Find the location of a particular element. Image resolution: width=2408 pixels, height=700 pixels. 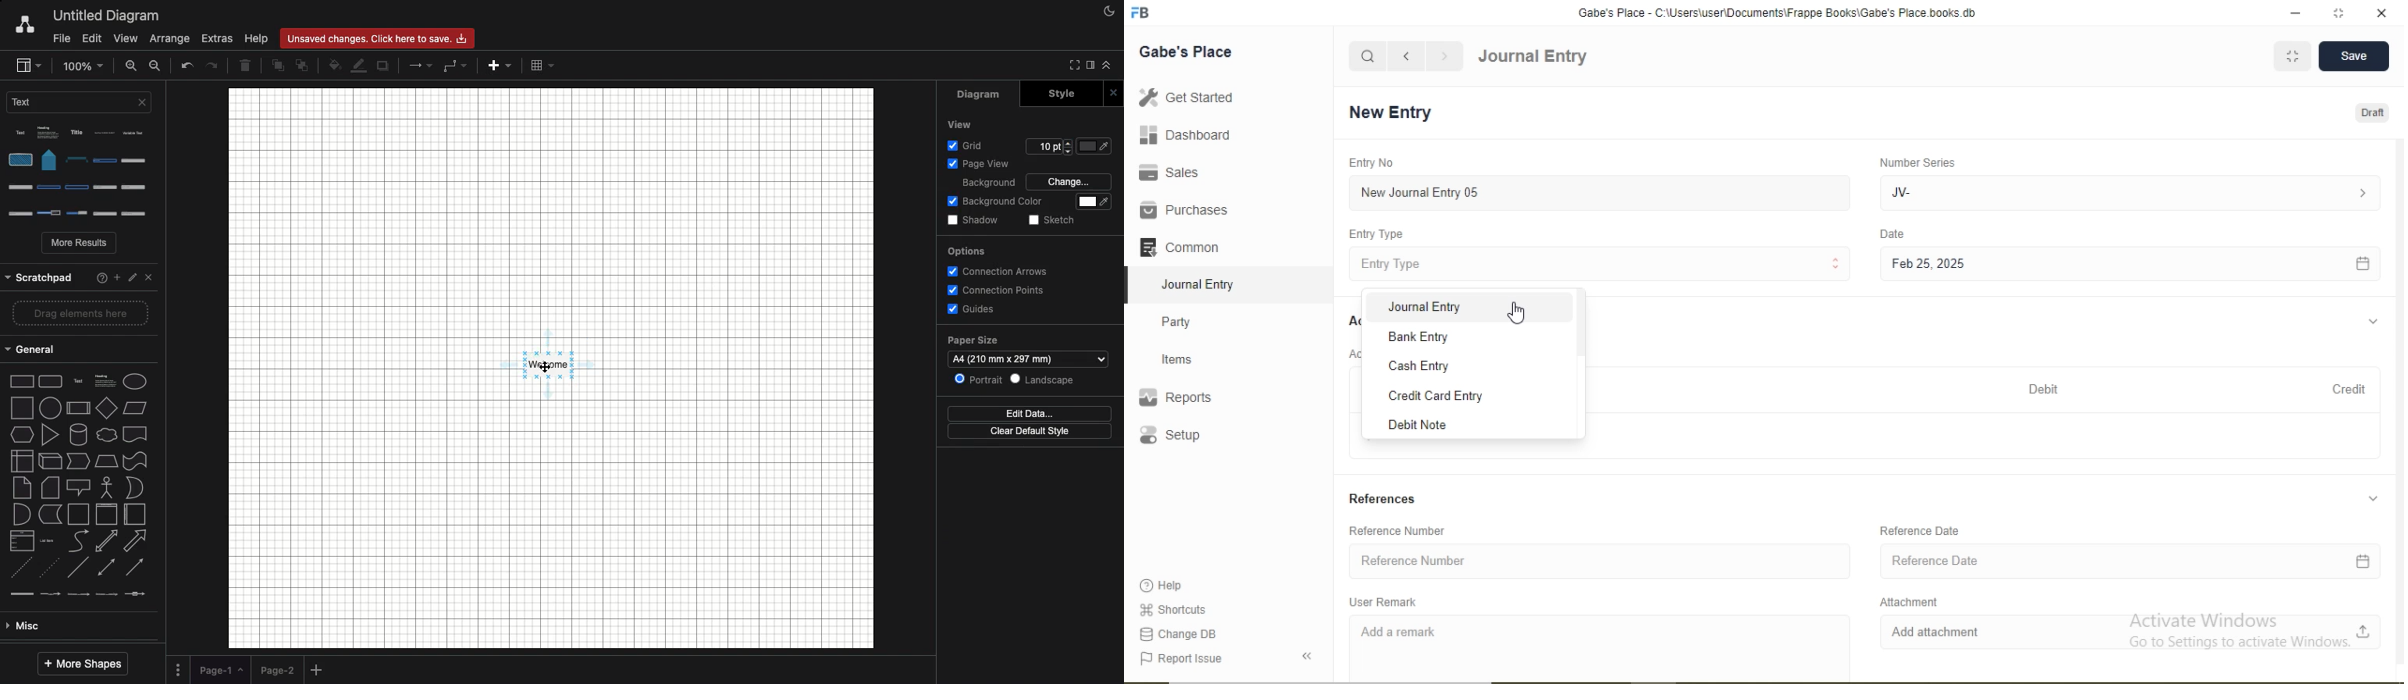

 is located at coordinates (78, 273).